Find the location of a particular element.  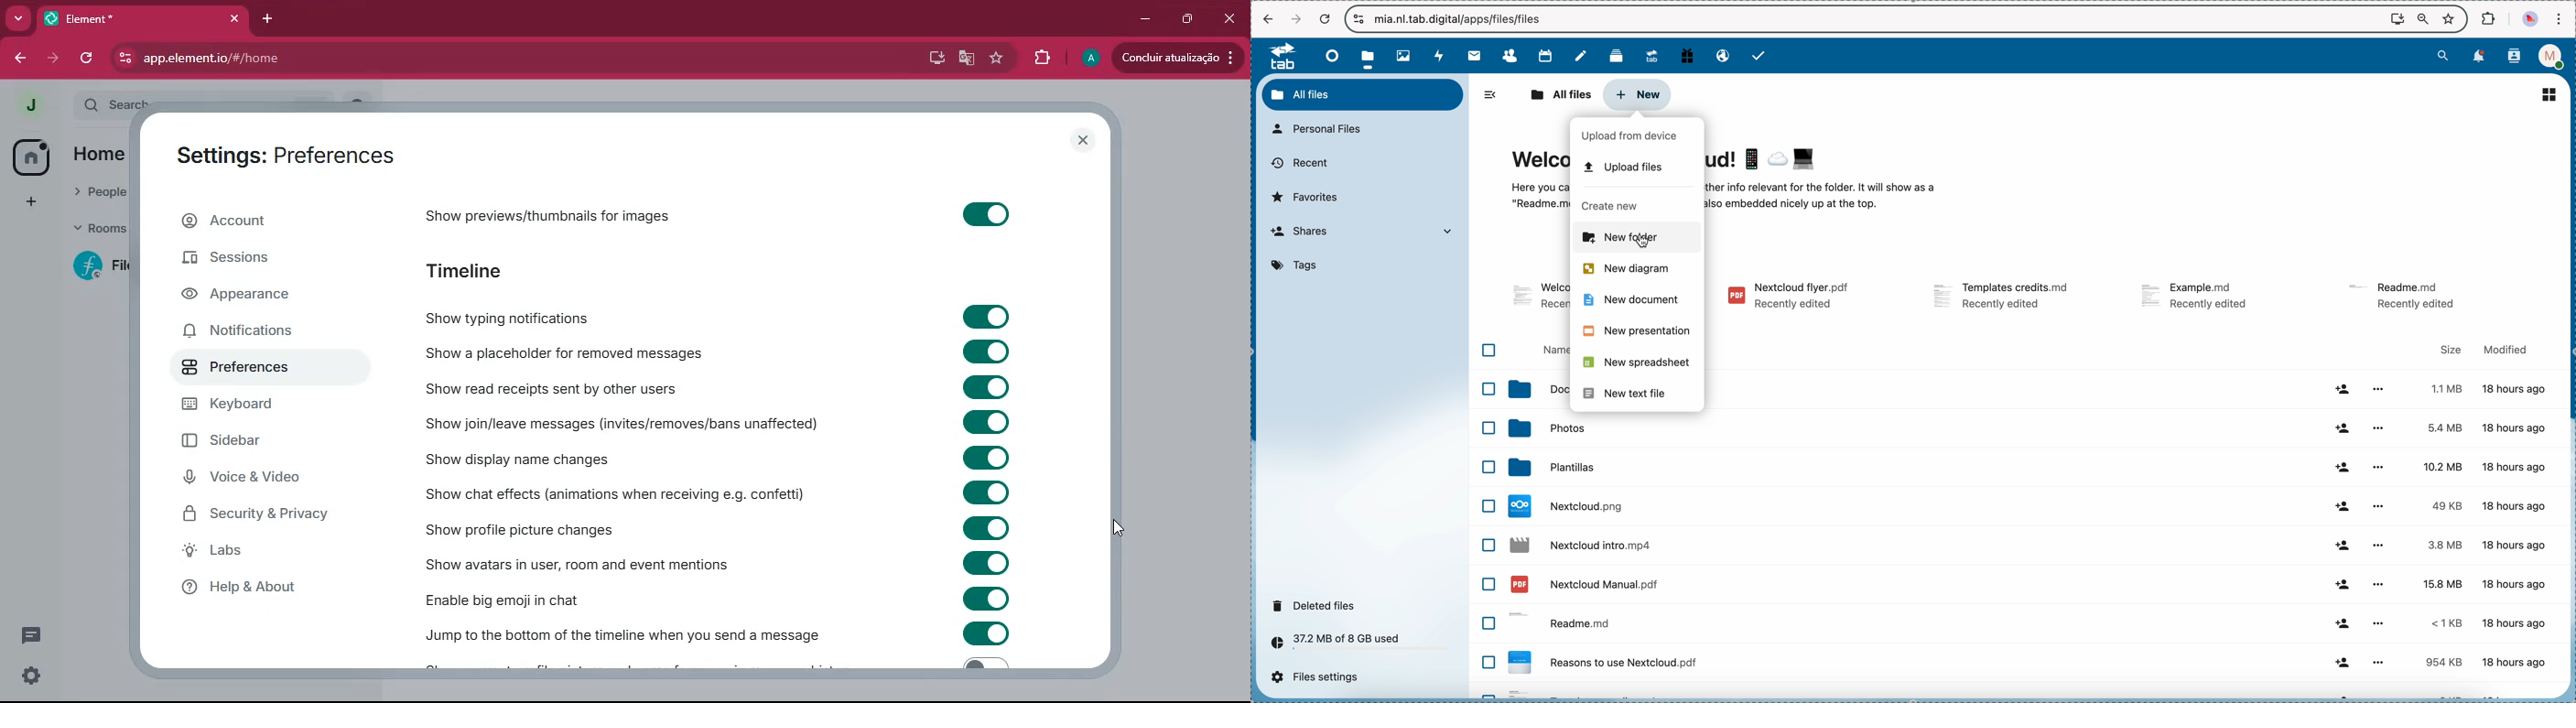

share is located at coordinates (2344, 582).